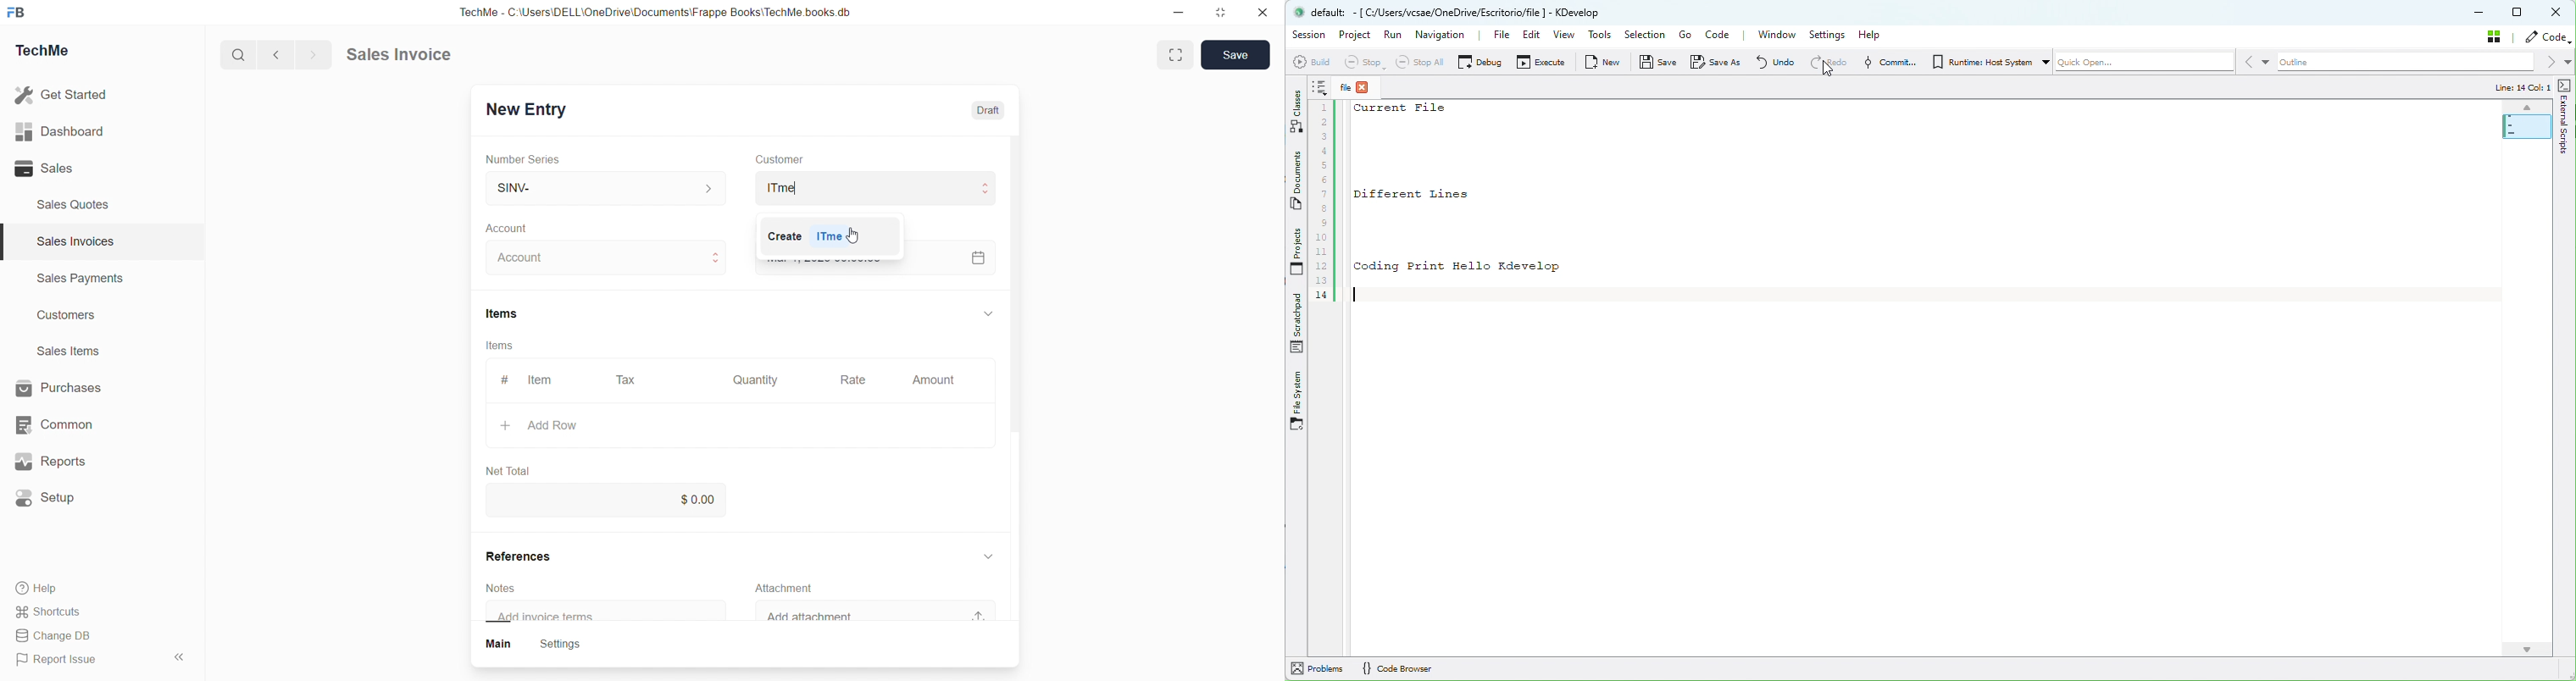 The image size is (2576, 700). I want to click on Increase decrease button, so click(717, 258).